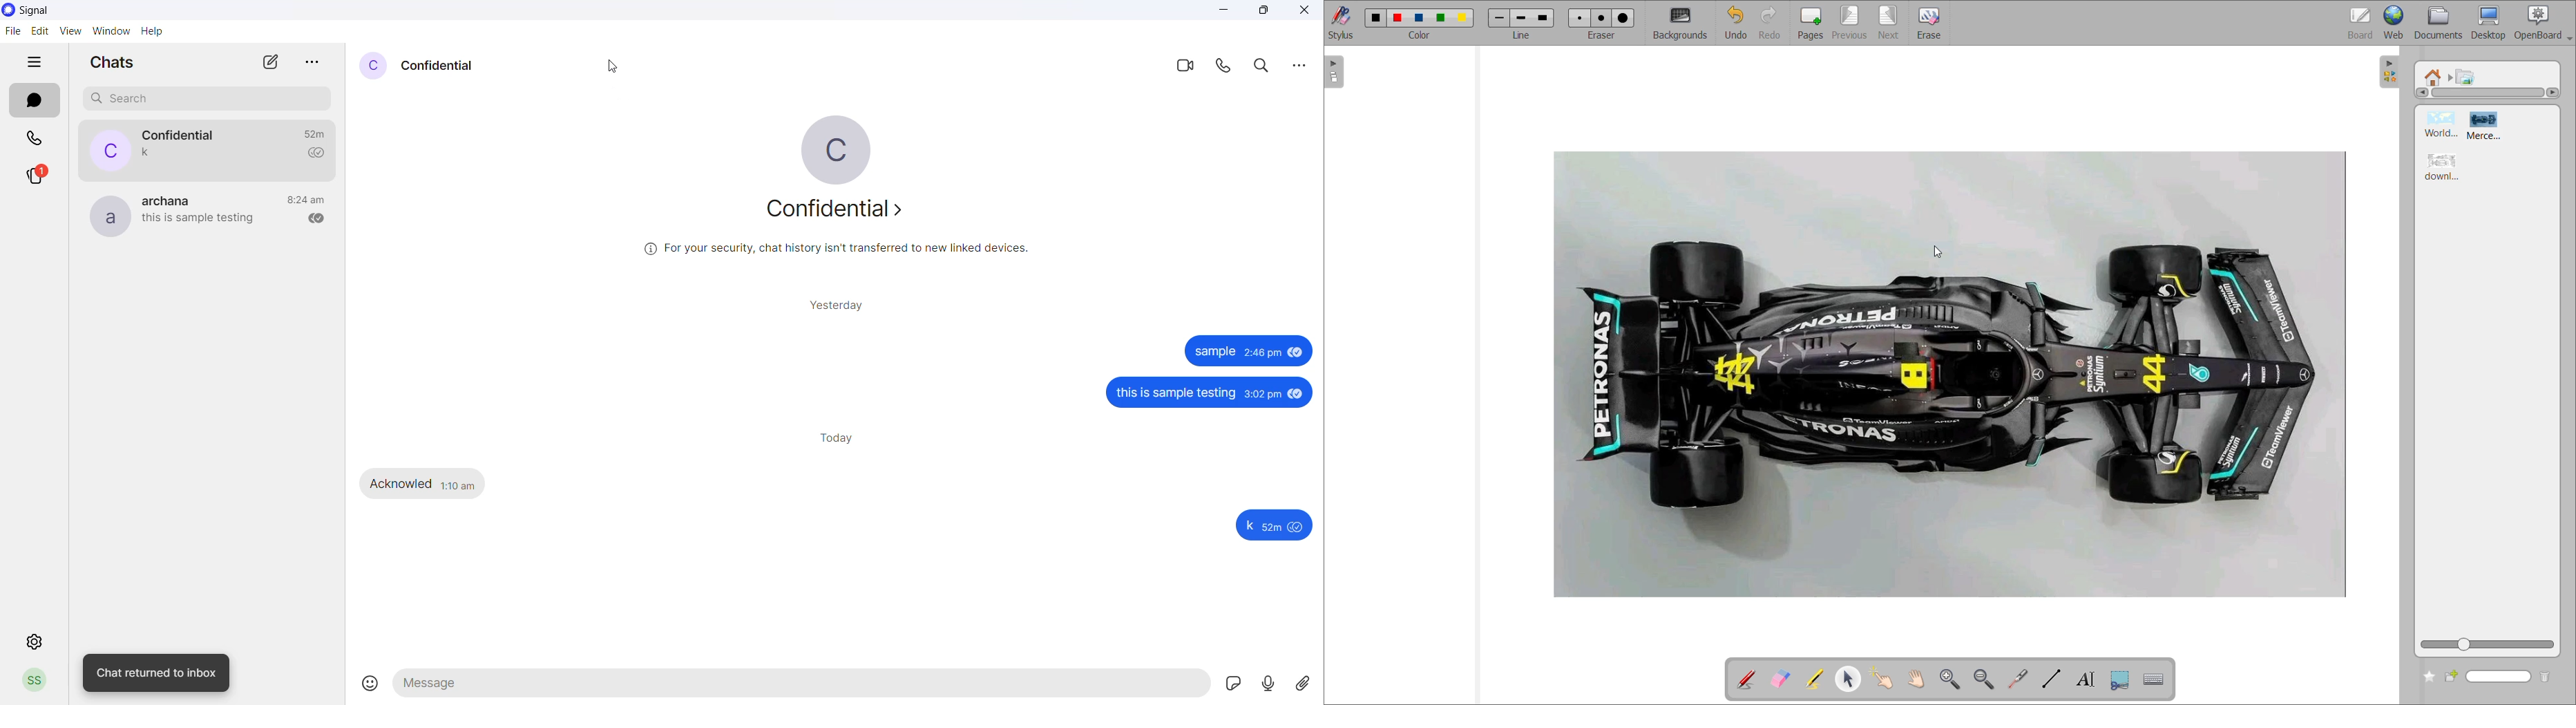 The width and height of the screenshot is (2576, 728). Describe the element at coordinates (1221, 11) in the screenshot. I see `minimize` at that location.